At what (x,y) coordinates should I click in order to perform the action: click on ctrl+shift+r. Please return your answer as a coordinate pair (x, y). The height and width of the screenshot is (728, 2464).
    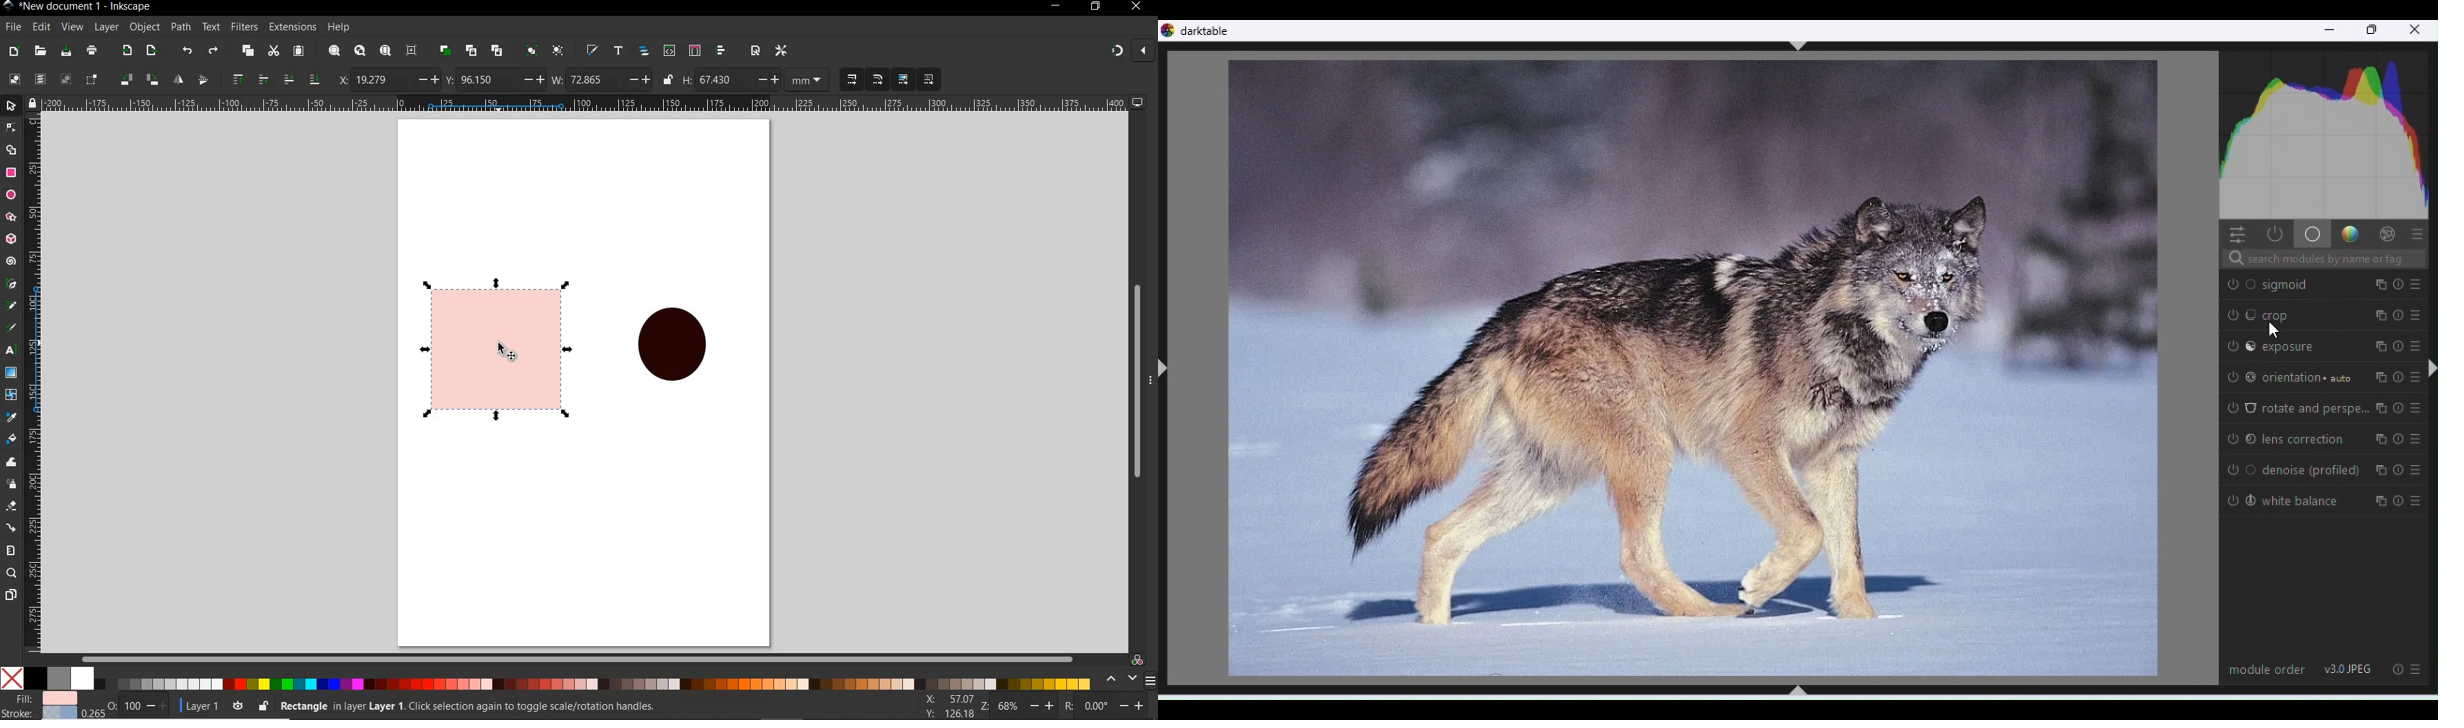
    Looking at the image, I should click on (2429, 368).